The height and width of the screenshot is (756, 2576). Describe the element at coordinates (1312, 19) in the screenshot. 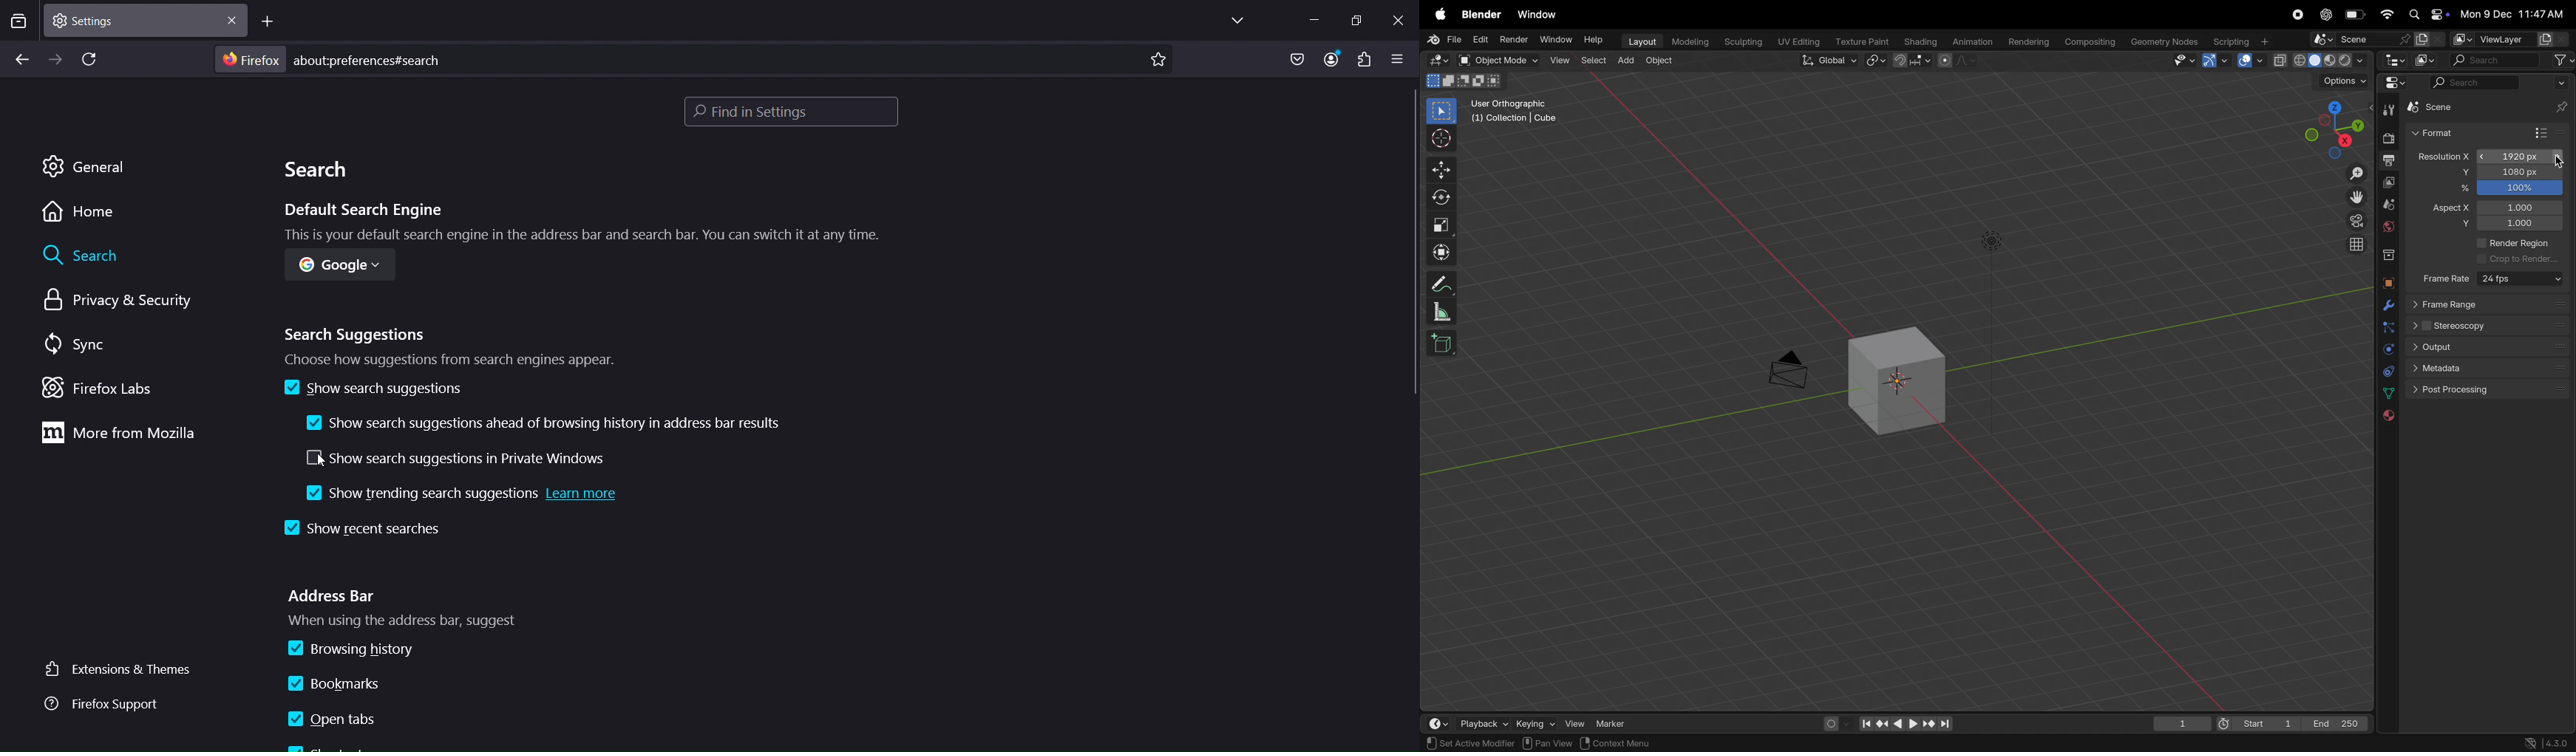

I see `minimze` at that location.